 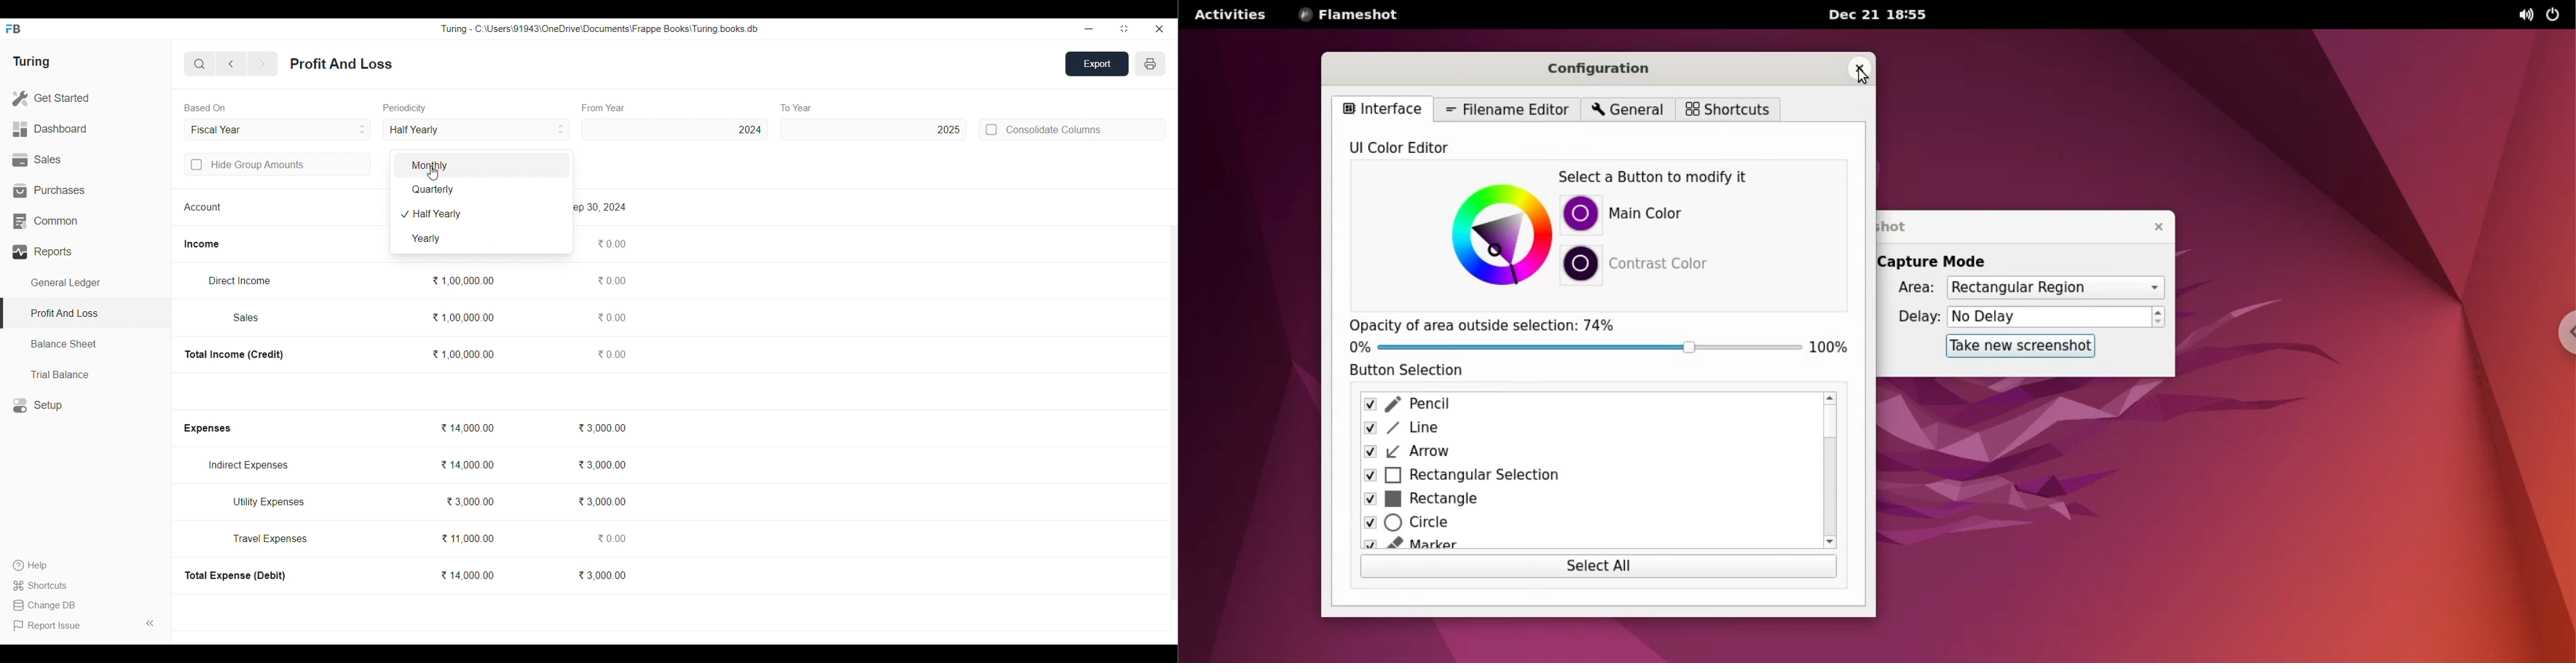 What do you see at coordinates (611, 317) in the screenshot?
I see `0.00` at bounding box center [611, 317].